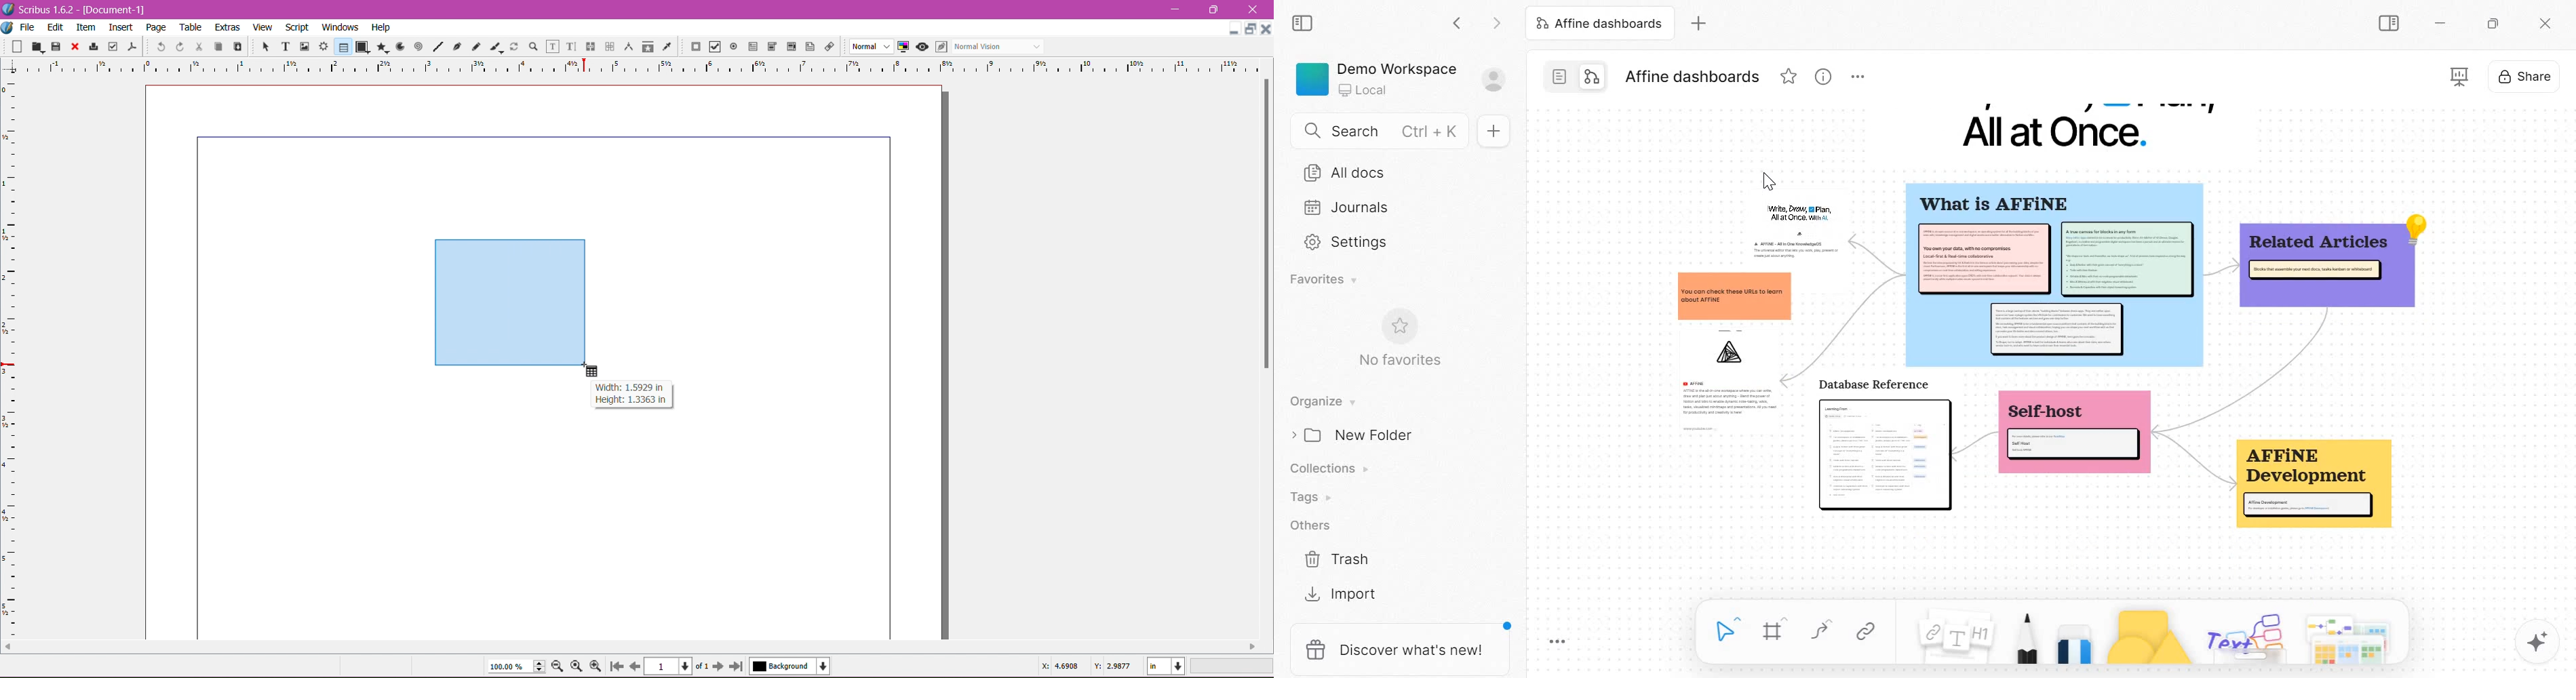 The image size is (2576, 700). Describe the element at coordinates (634, 665) in the screenshot. I see `Previous page` at that location.